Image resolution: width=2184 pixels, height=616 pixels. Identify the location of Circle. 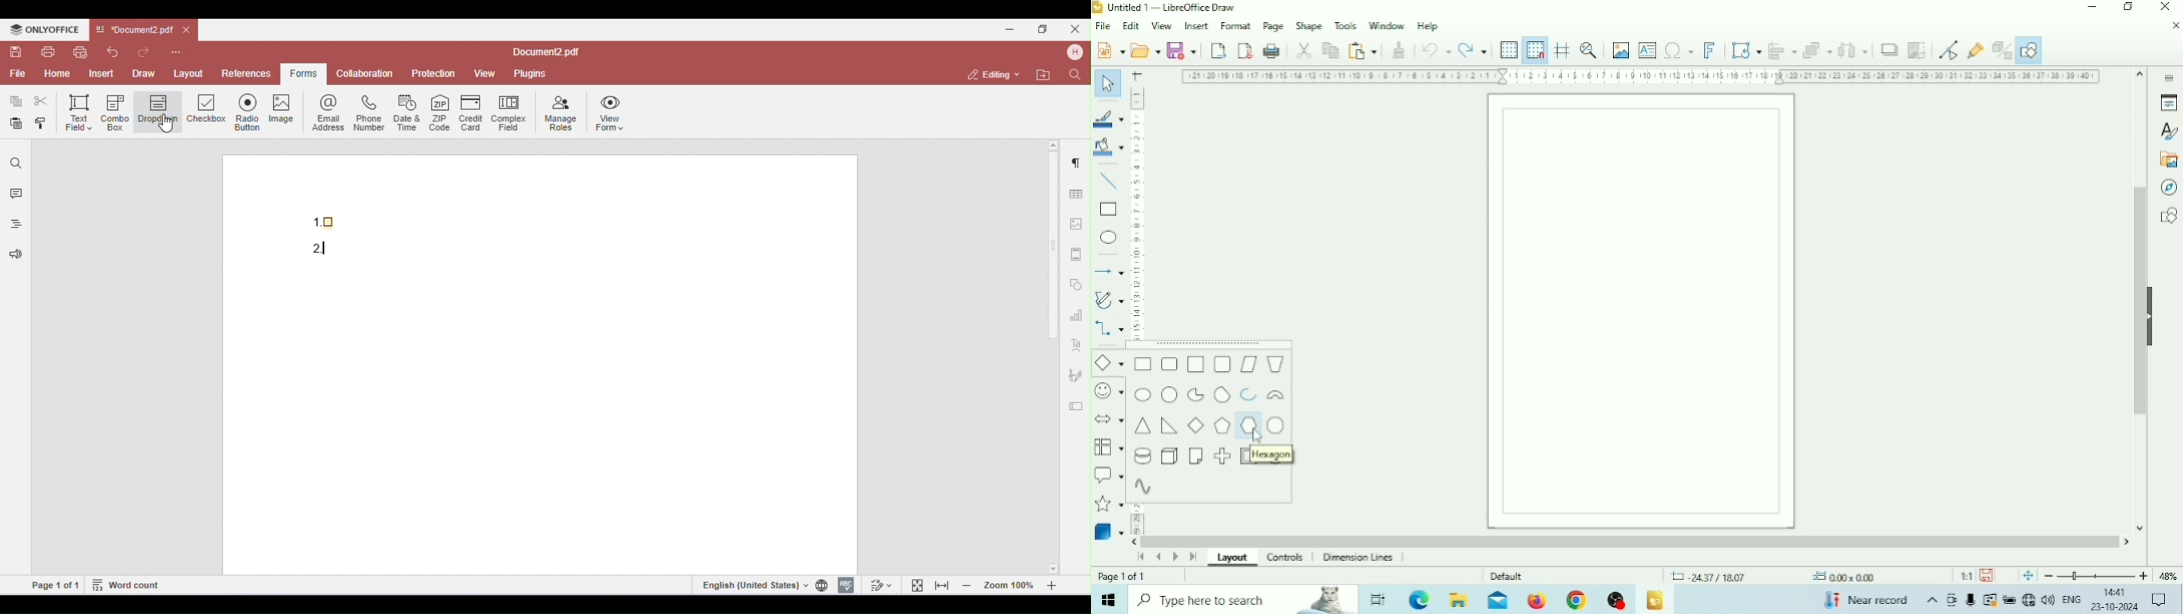
(1170, 395).